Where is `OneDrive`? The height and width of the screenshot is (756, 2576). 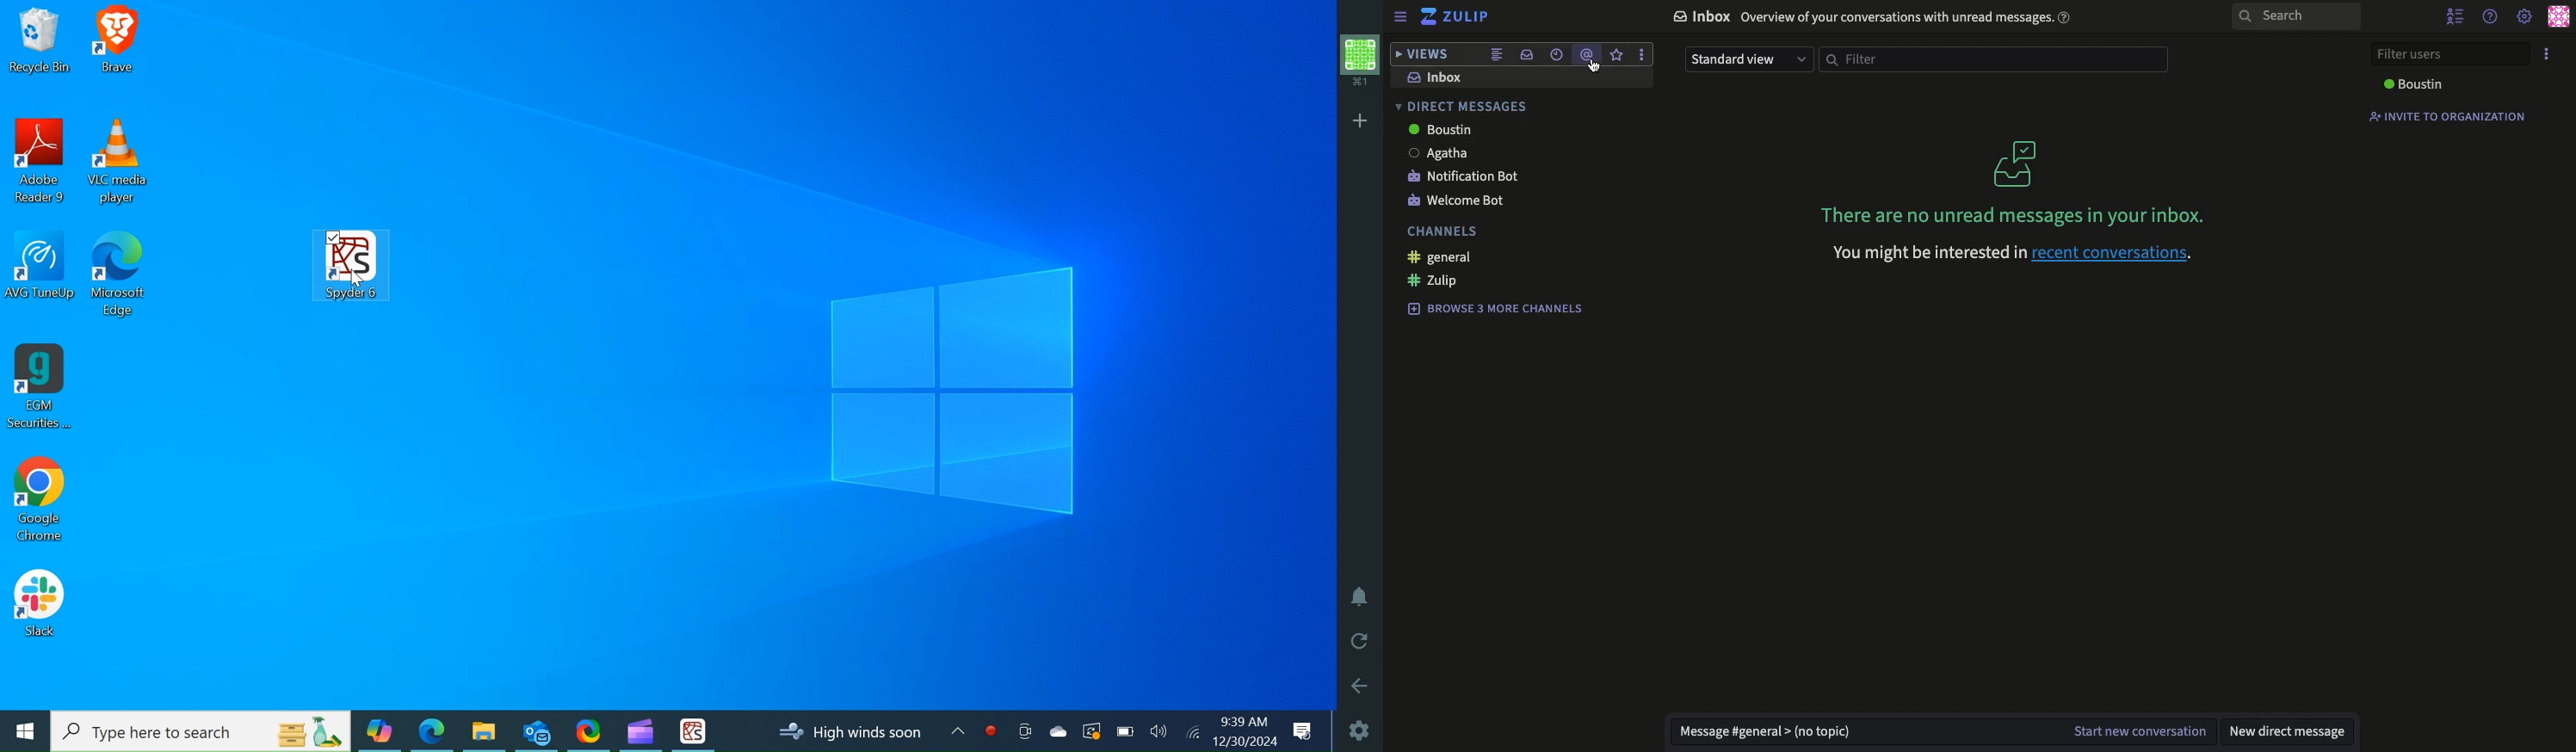 OneDrive is located at coordinates (1057, 730).